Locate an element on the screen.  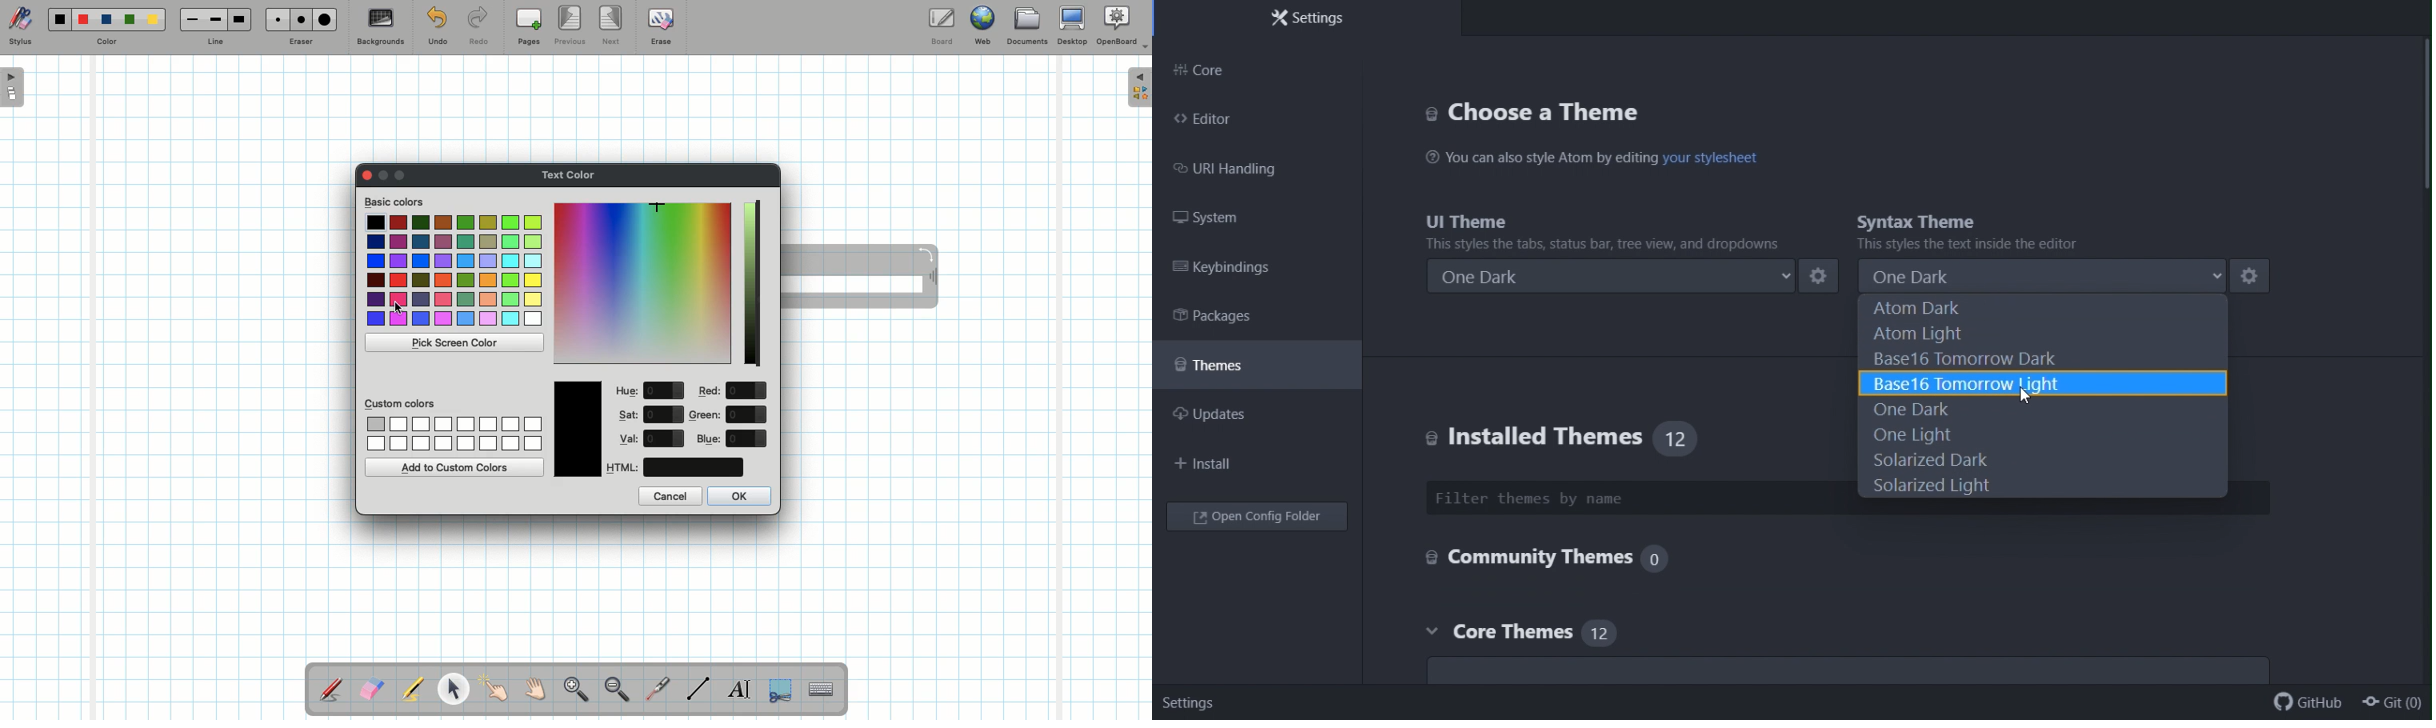
Pick screen color is located at coordinates (455, 343).